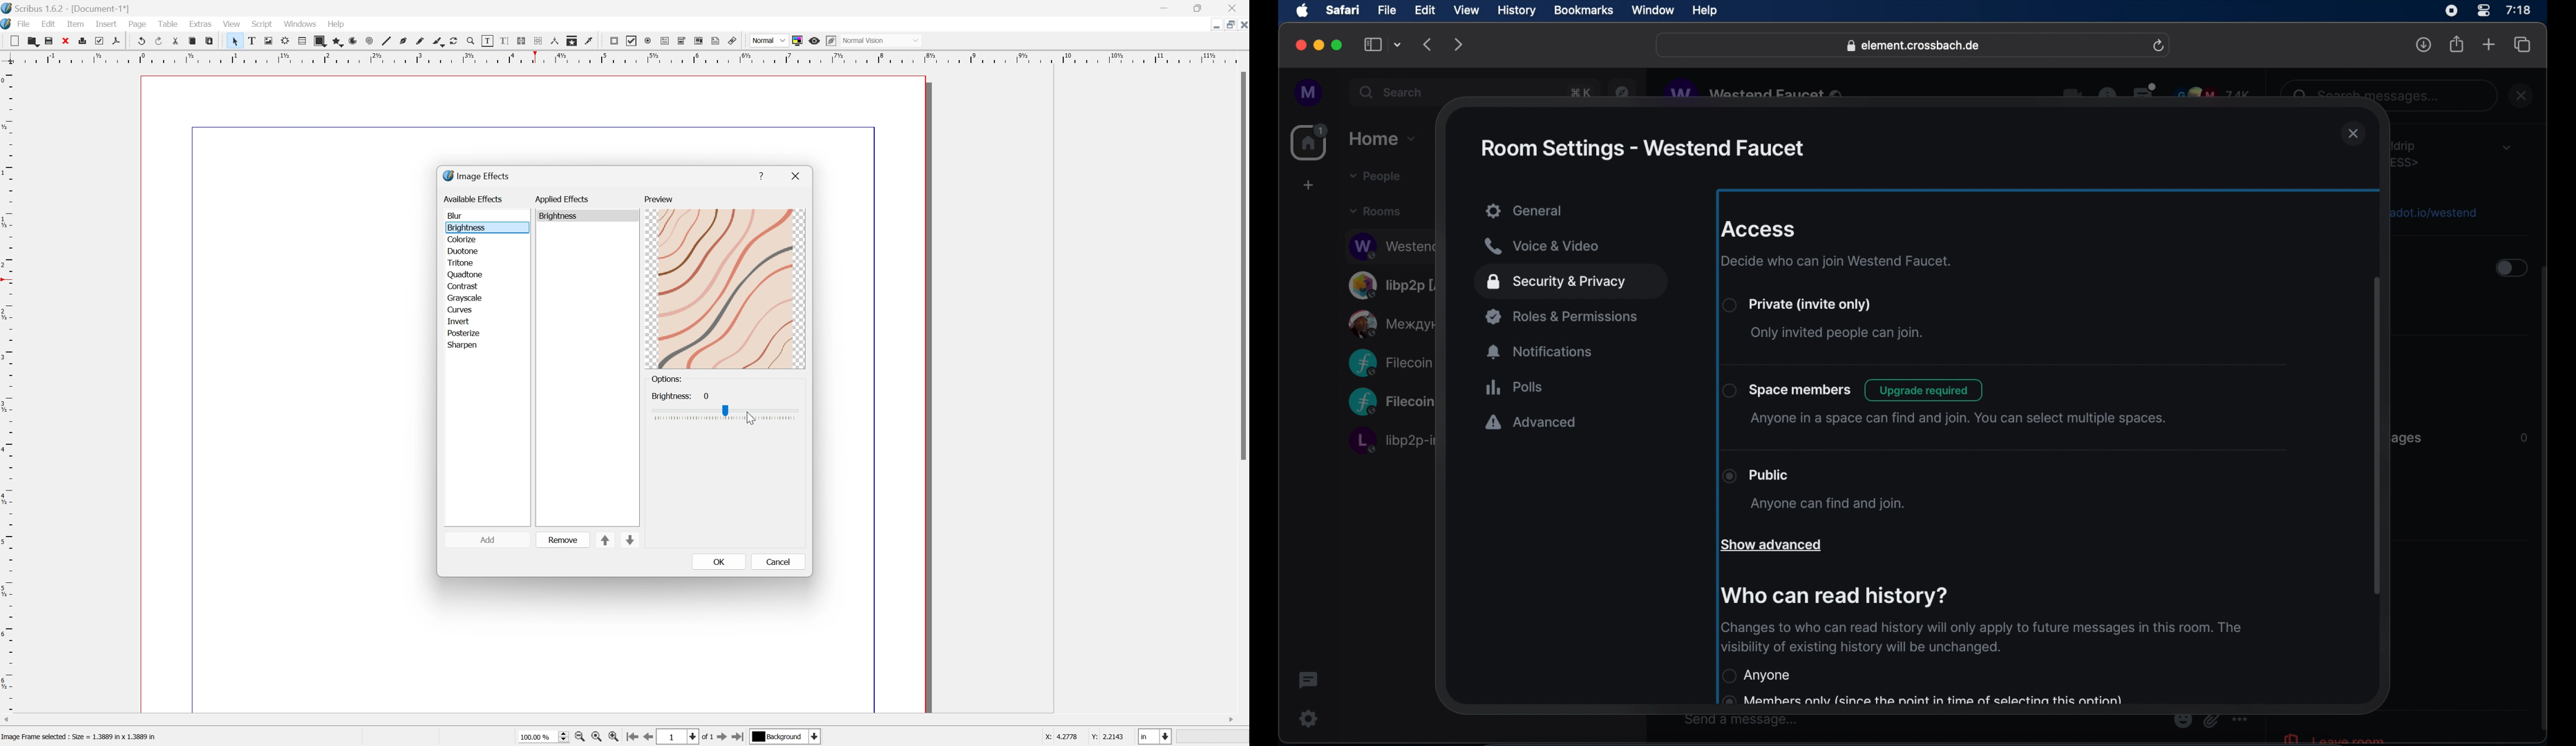 The image size is (2576, 756). What do you see at coordinates (575, 41) in the screenshot?
I see `Copy item properties` at bounding box center [575, 41].